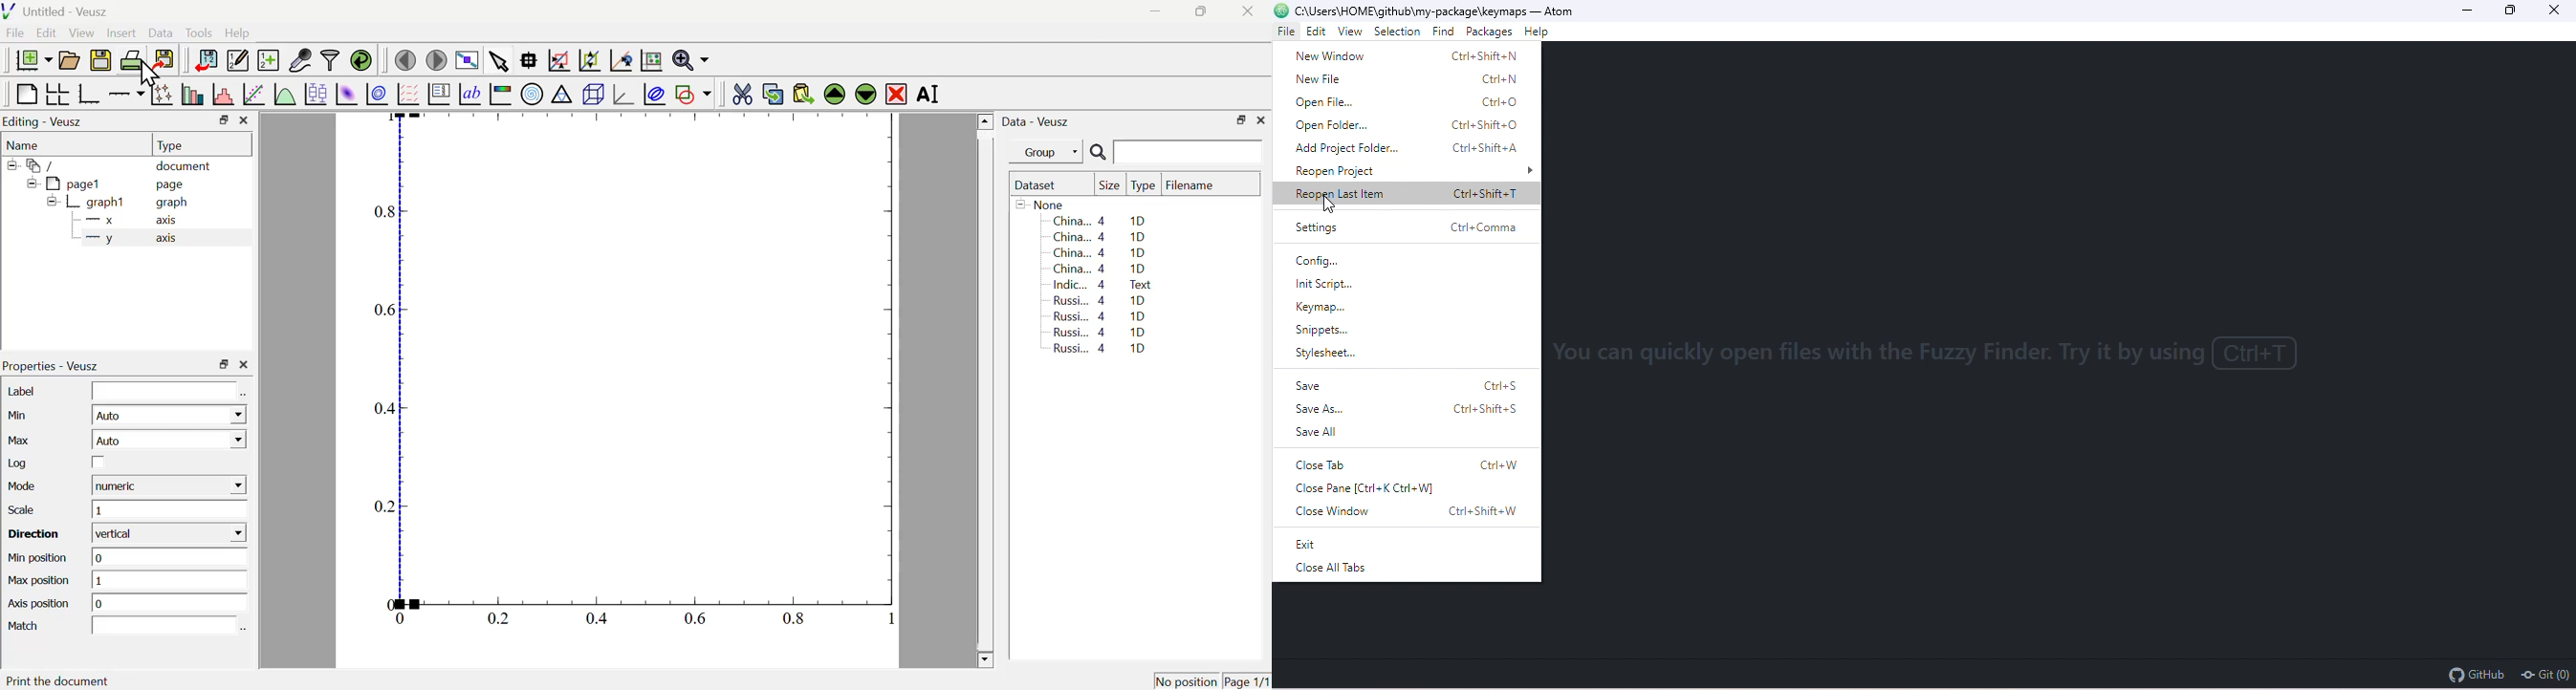 The width and height of the screenshot is (2576, 700). What do you see at coordinates (170, 146) in the screenshot?
I see `Type` at bounding box center [170, 146].